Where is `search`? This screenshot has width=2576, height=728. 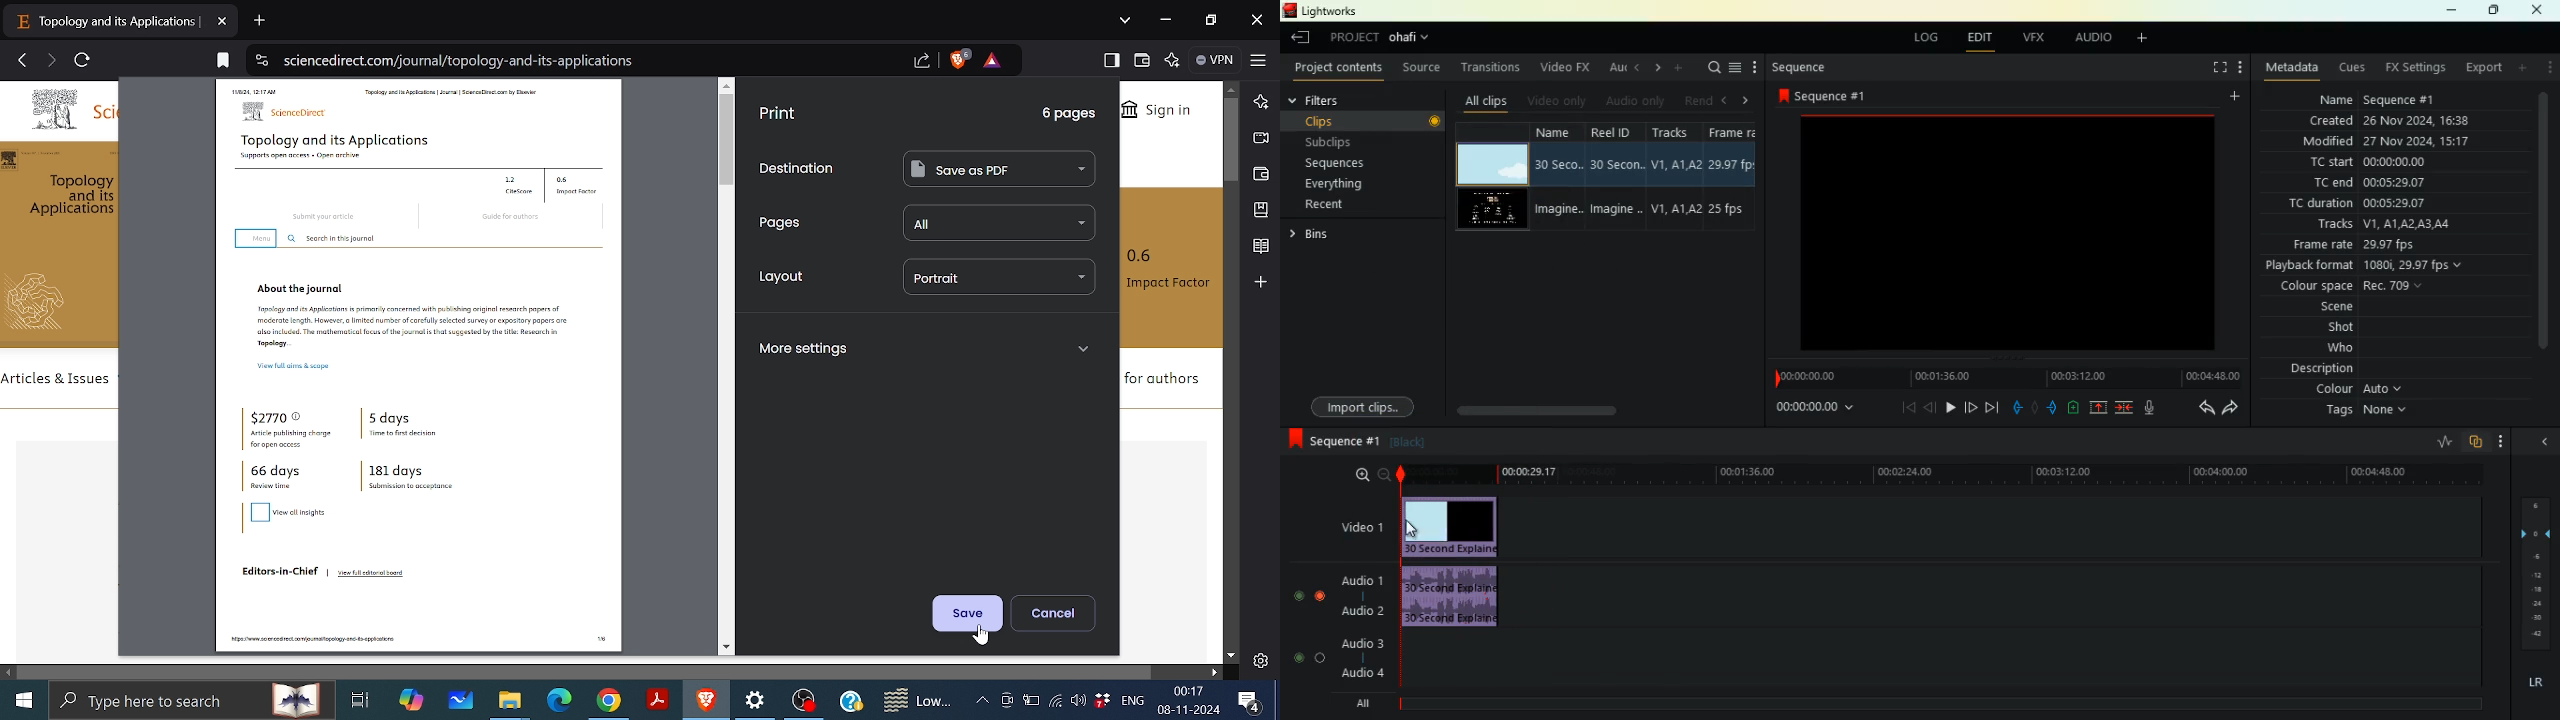
search is located at coordinates (196, 702).